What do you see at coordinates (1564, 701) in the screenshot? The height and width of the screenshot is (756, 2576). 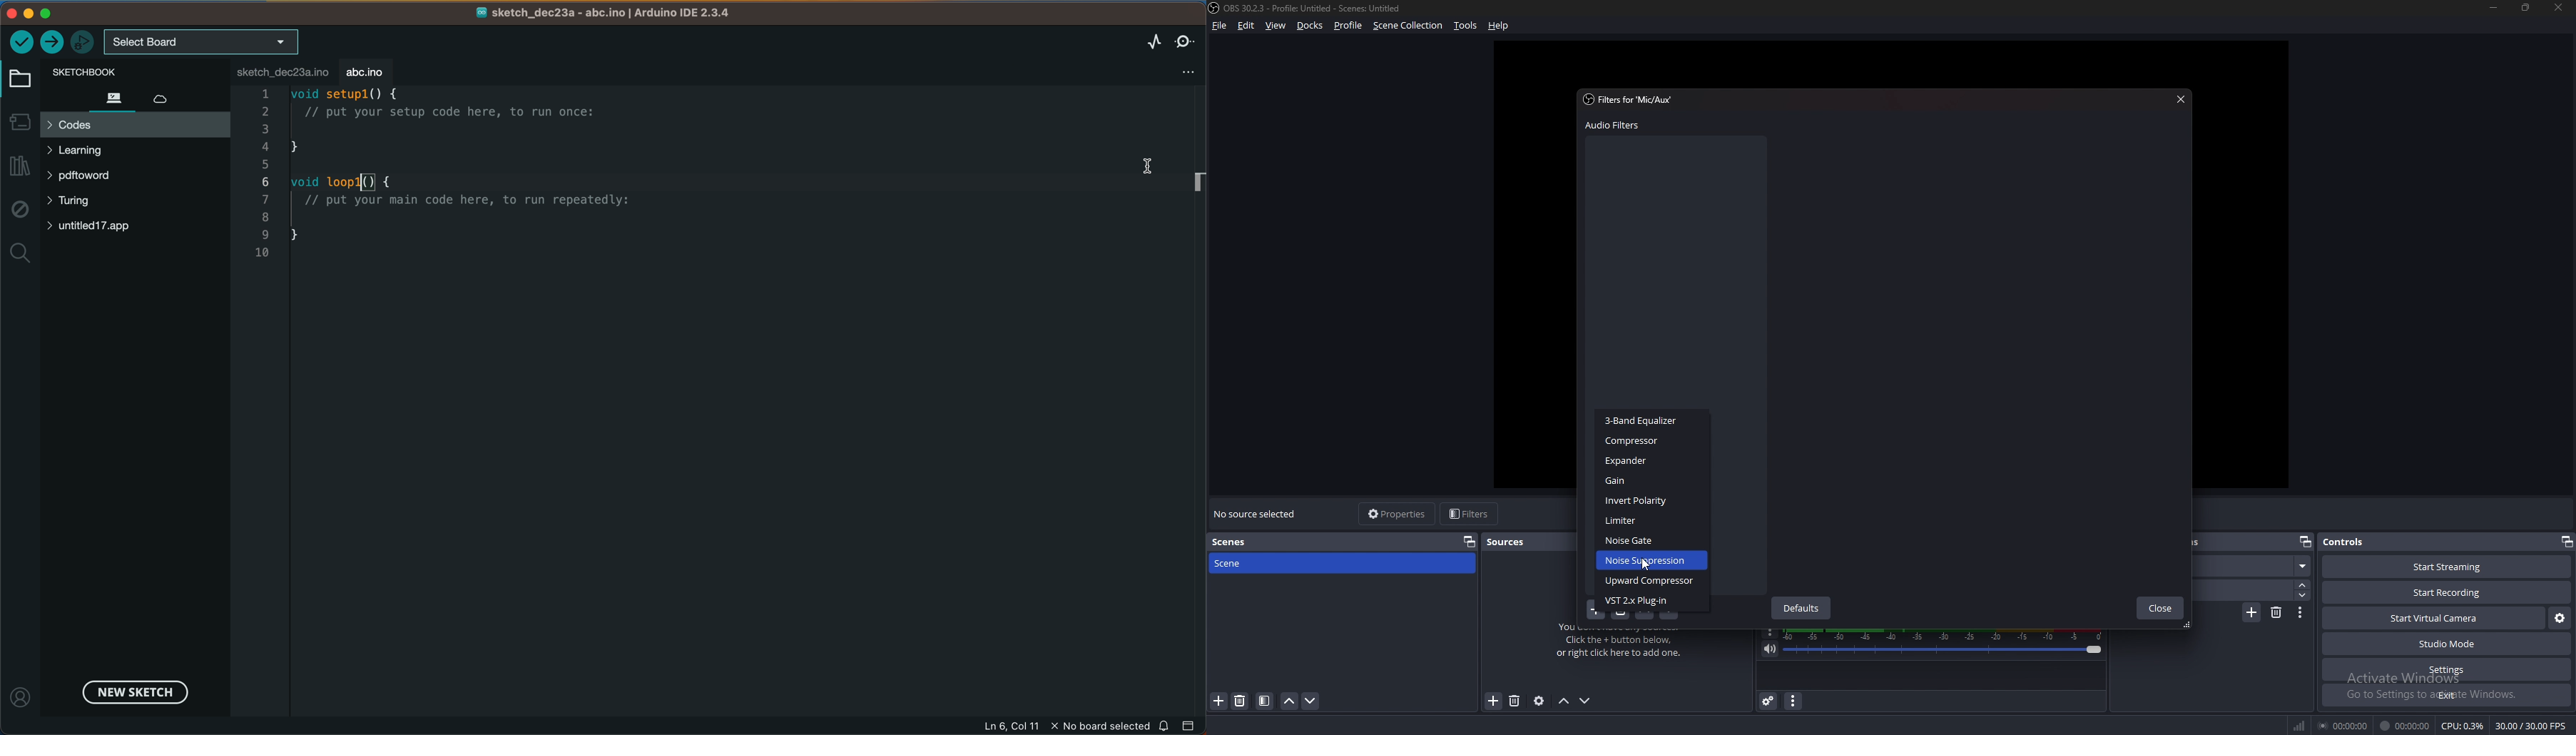 I see `move source up` at bounding box center [1564, 701].